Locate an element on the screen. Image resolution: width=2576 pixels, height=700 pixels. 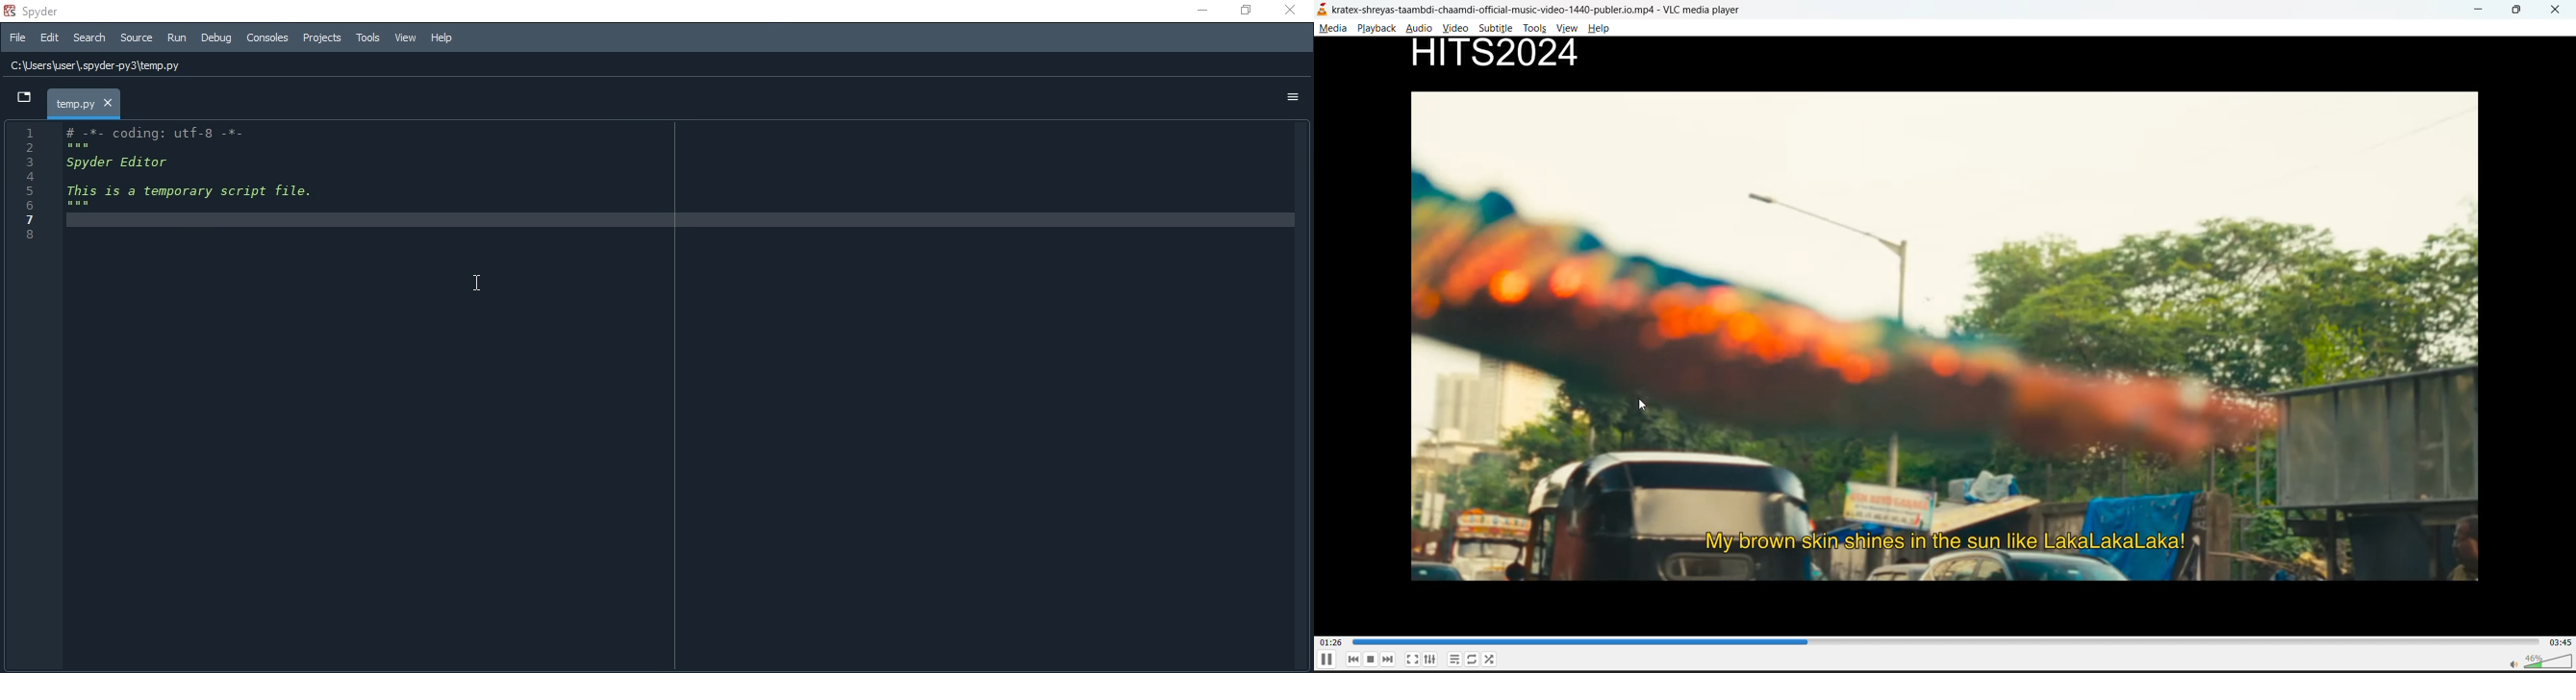
Tools is located at coordinates (369, 38).